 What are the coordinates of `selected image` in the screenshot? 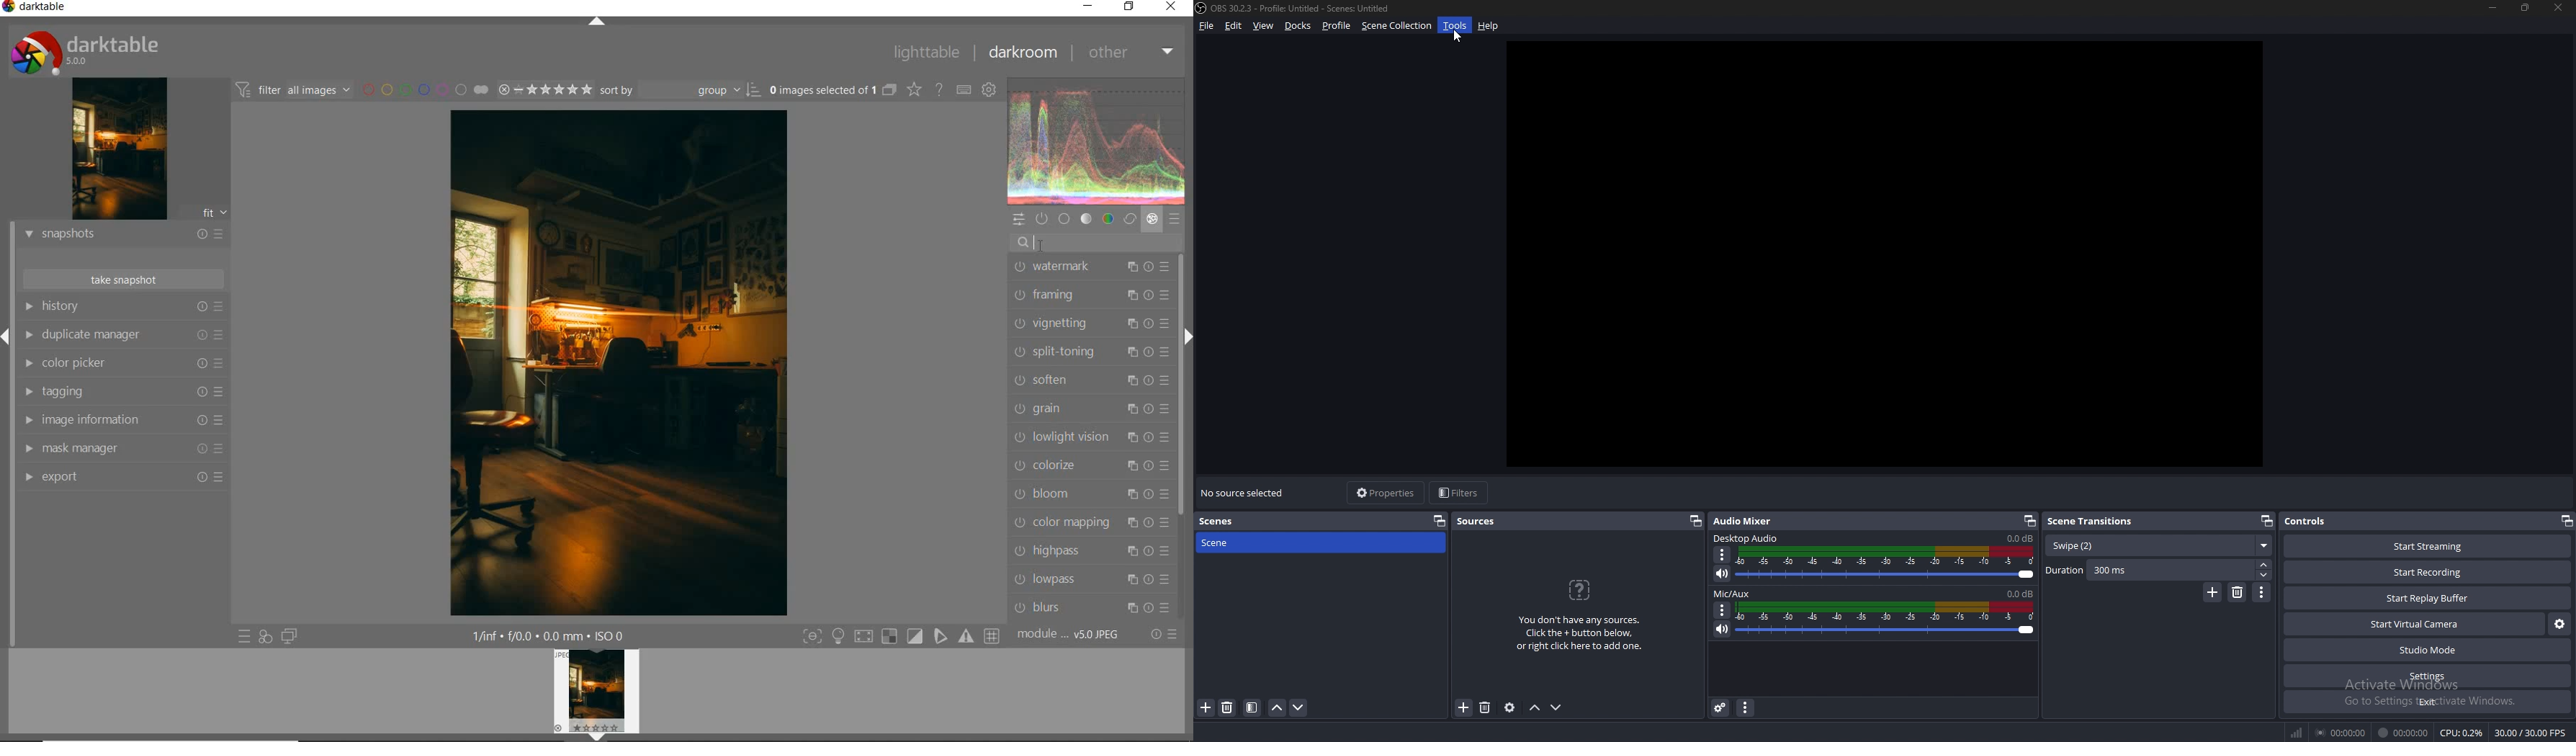 It's located at (620, 364).